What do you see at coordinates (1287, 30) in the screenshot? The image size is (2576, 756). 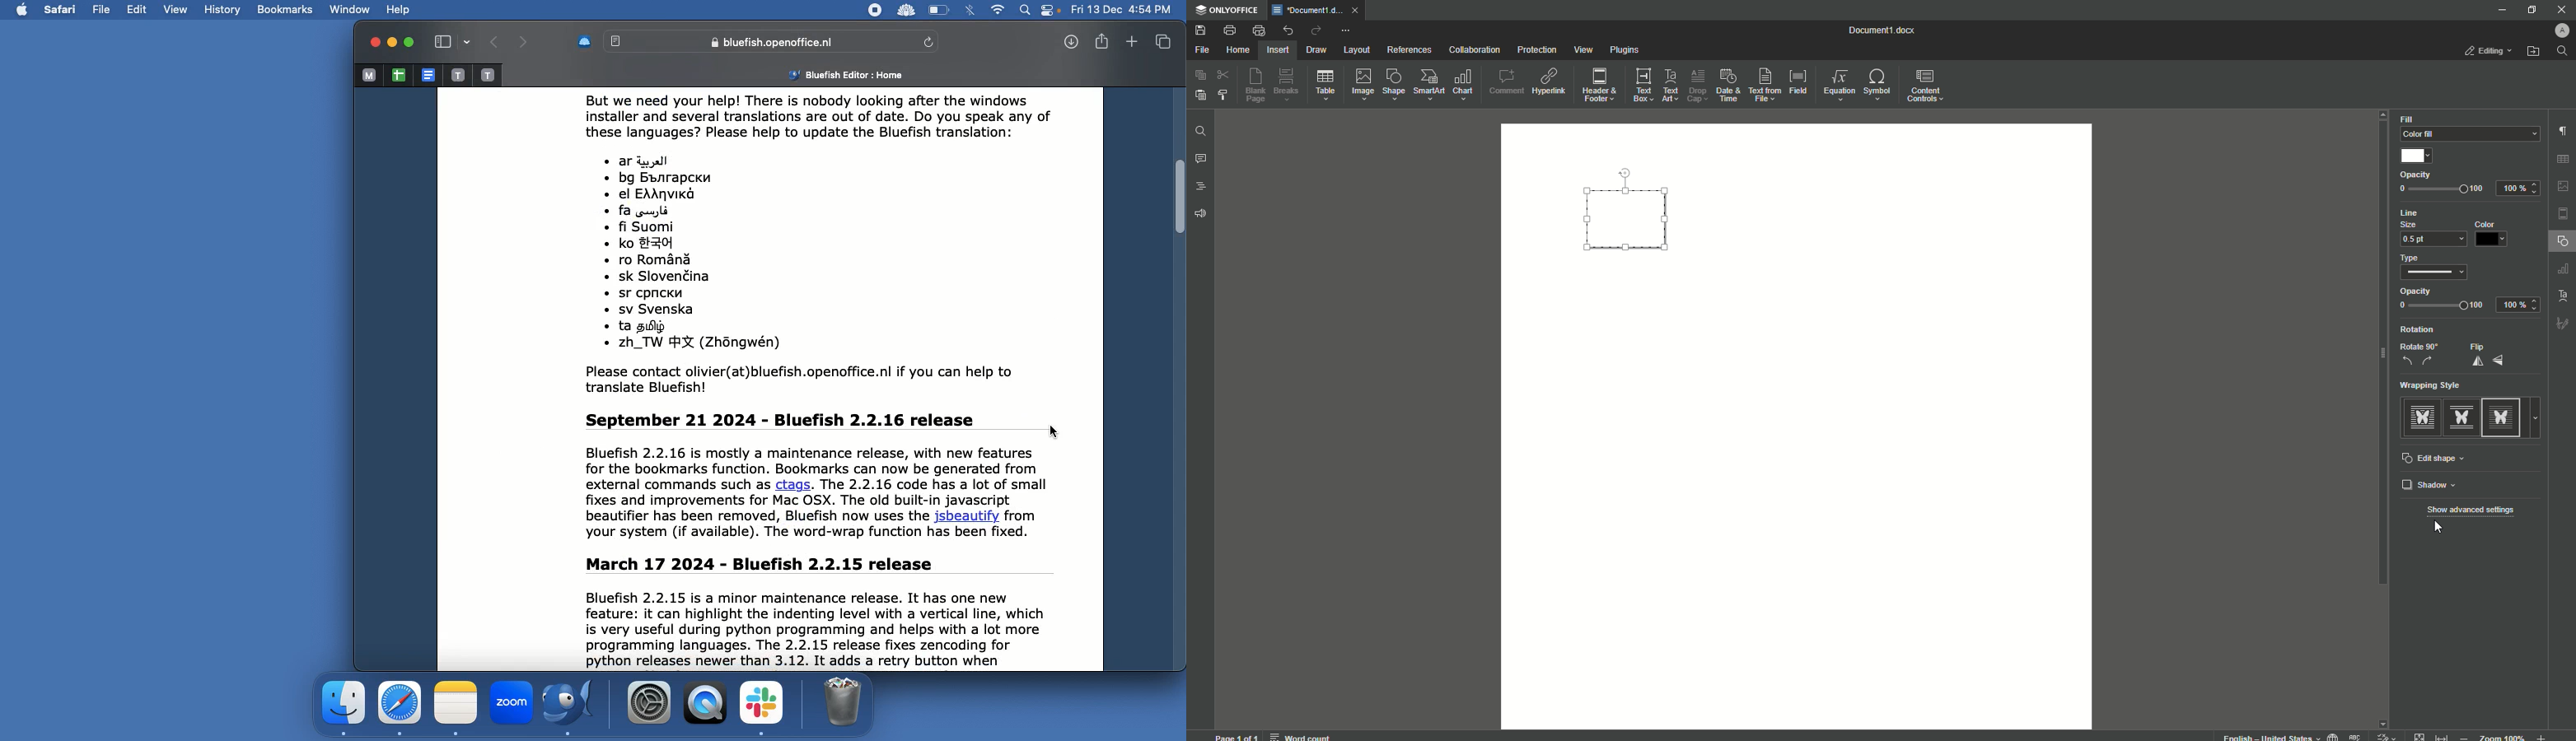 I see `Undo` at bounding box center [1287, 30].